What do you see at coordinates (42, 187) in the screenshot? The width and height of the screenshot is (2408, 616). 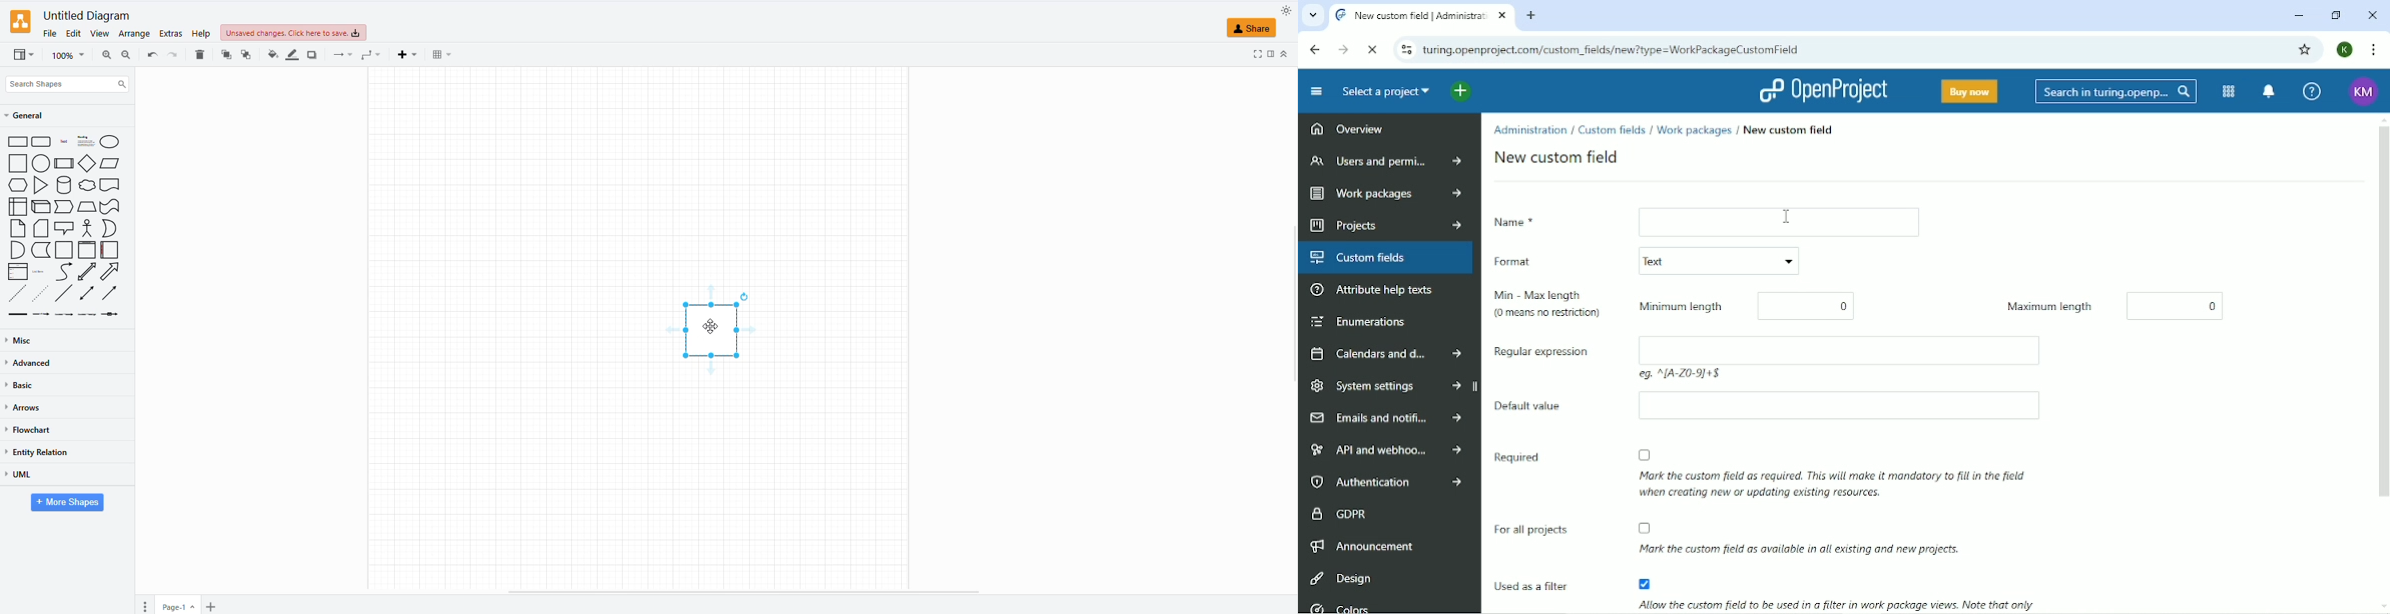 I see `triangle` at bounding box center [42, 187].